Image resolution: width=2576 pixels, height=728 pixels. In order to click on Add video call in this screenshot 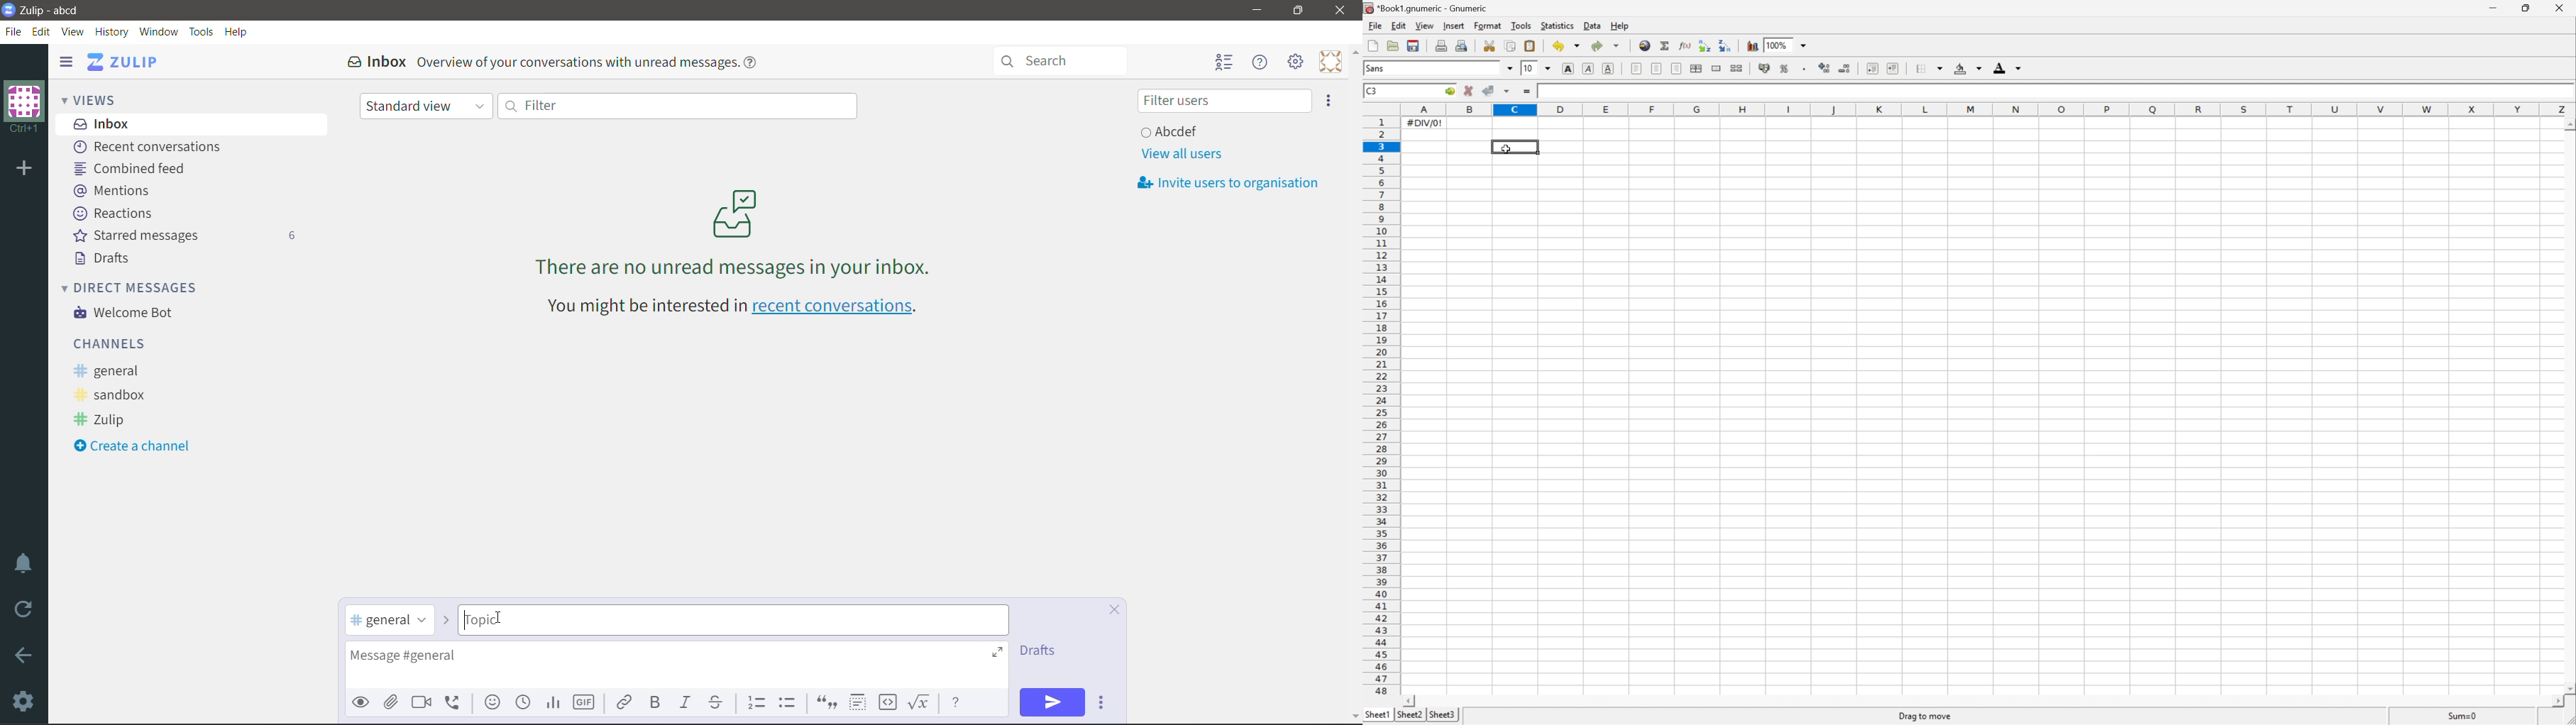, I will do `click(420, 702)`.